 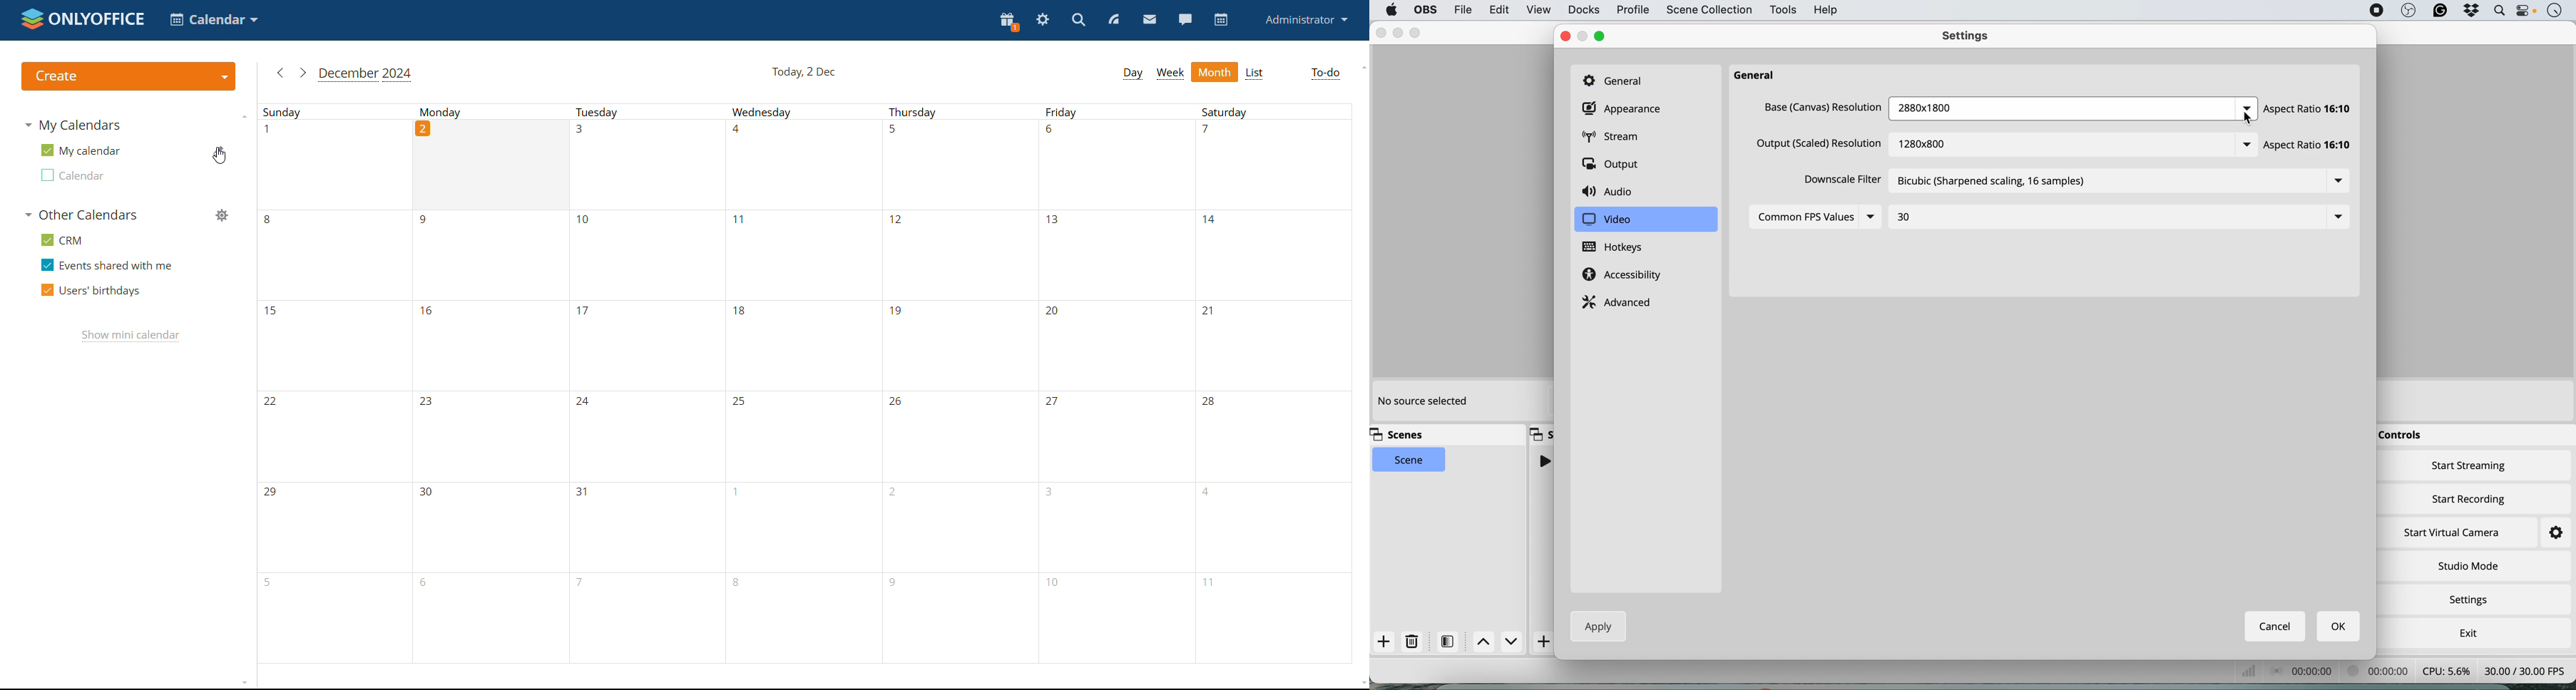 I want to click on scroll down, so click(x=1361, y=683).